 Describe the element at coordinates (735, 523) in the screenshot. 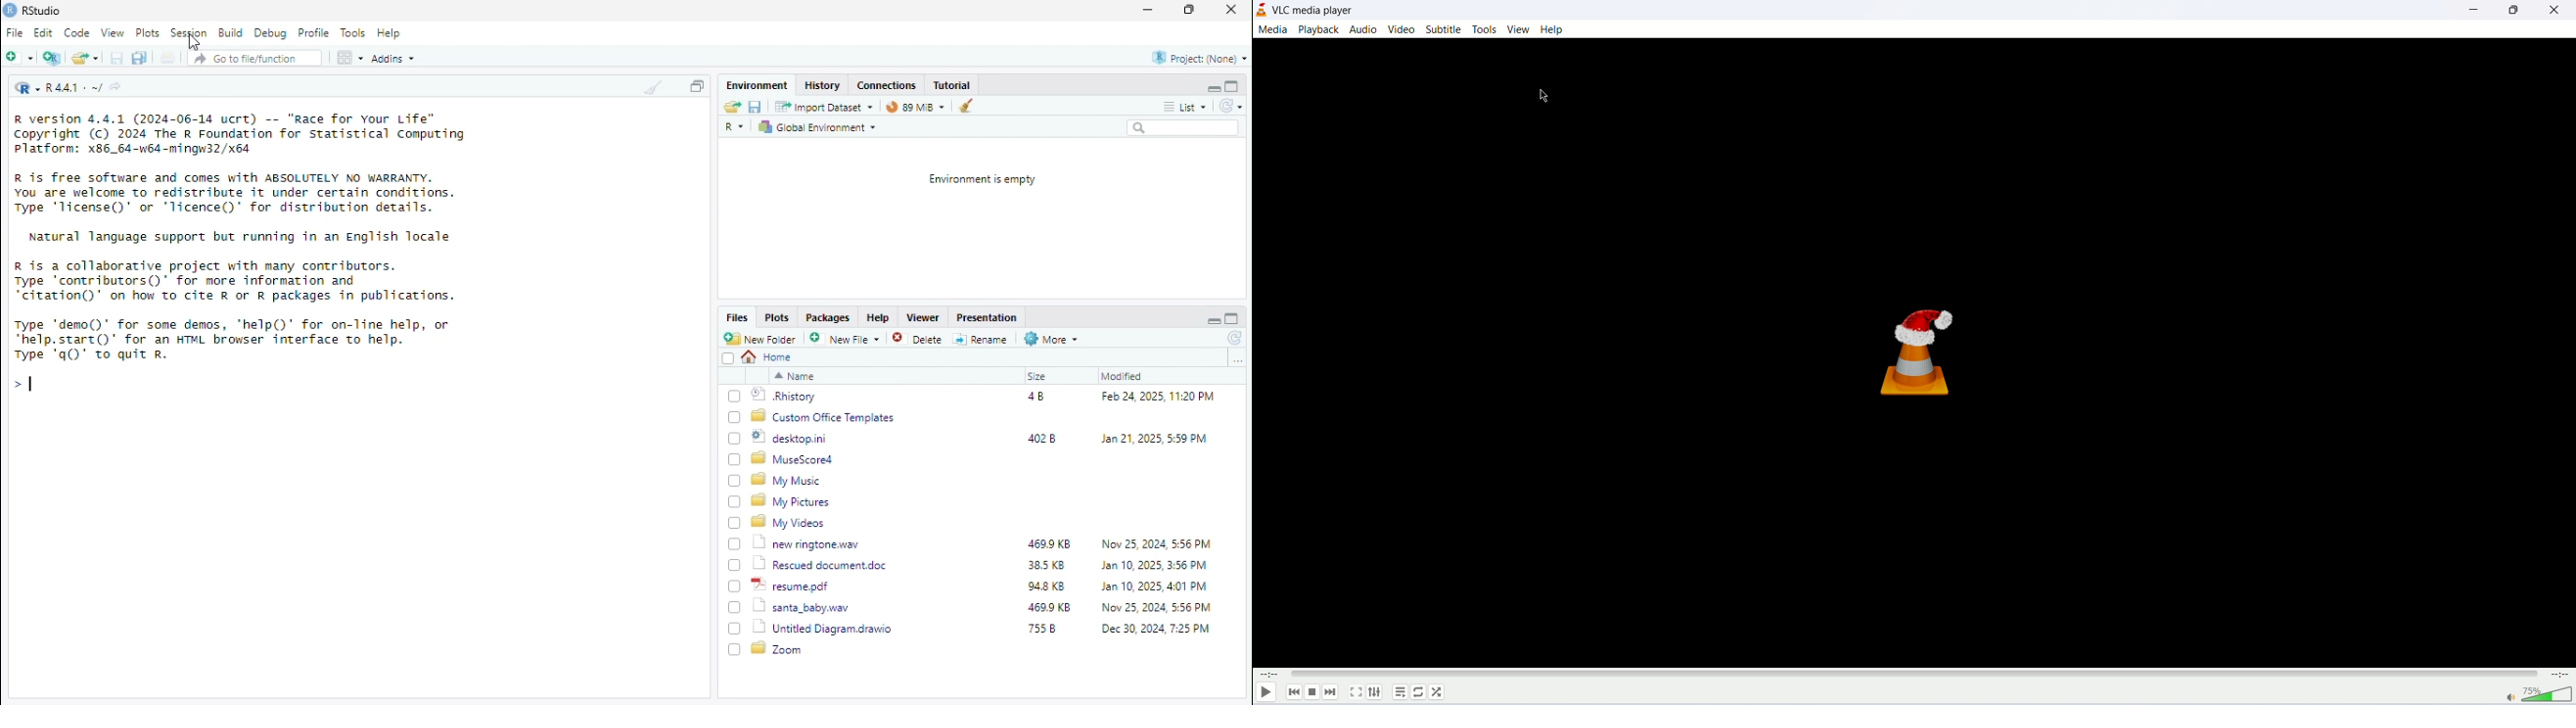

I see `Checkbox` at that location.